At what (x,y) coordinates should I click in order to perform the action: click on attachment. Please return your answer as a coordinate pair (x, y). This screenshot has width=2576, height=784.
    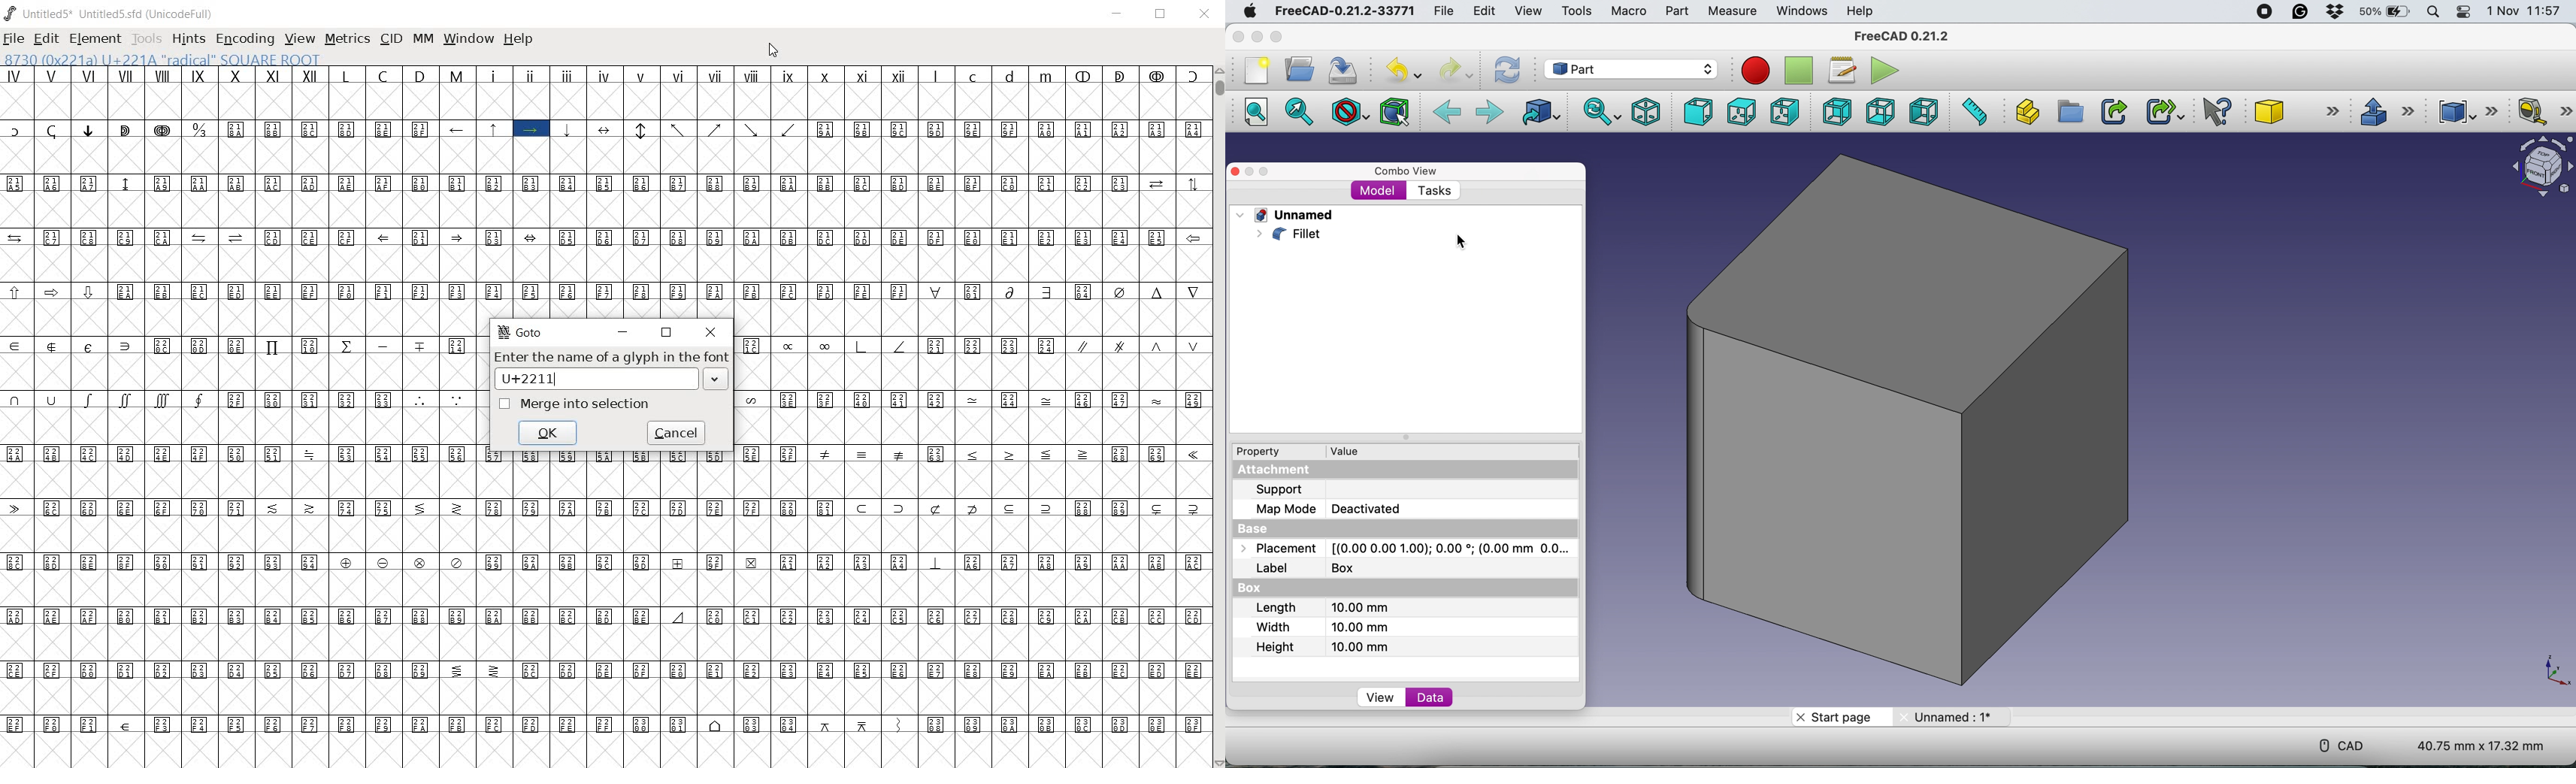
    Looking at the image, I should click on (1281, 473).